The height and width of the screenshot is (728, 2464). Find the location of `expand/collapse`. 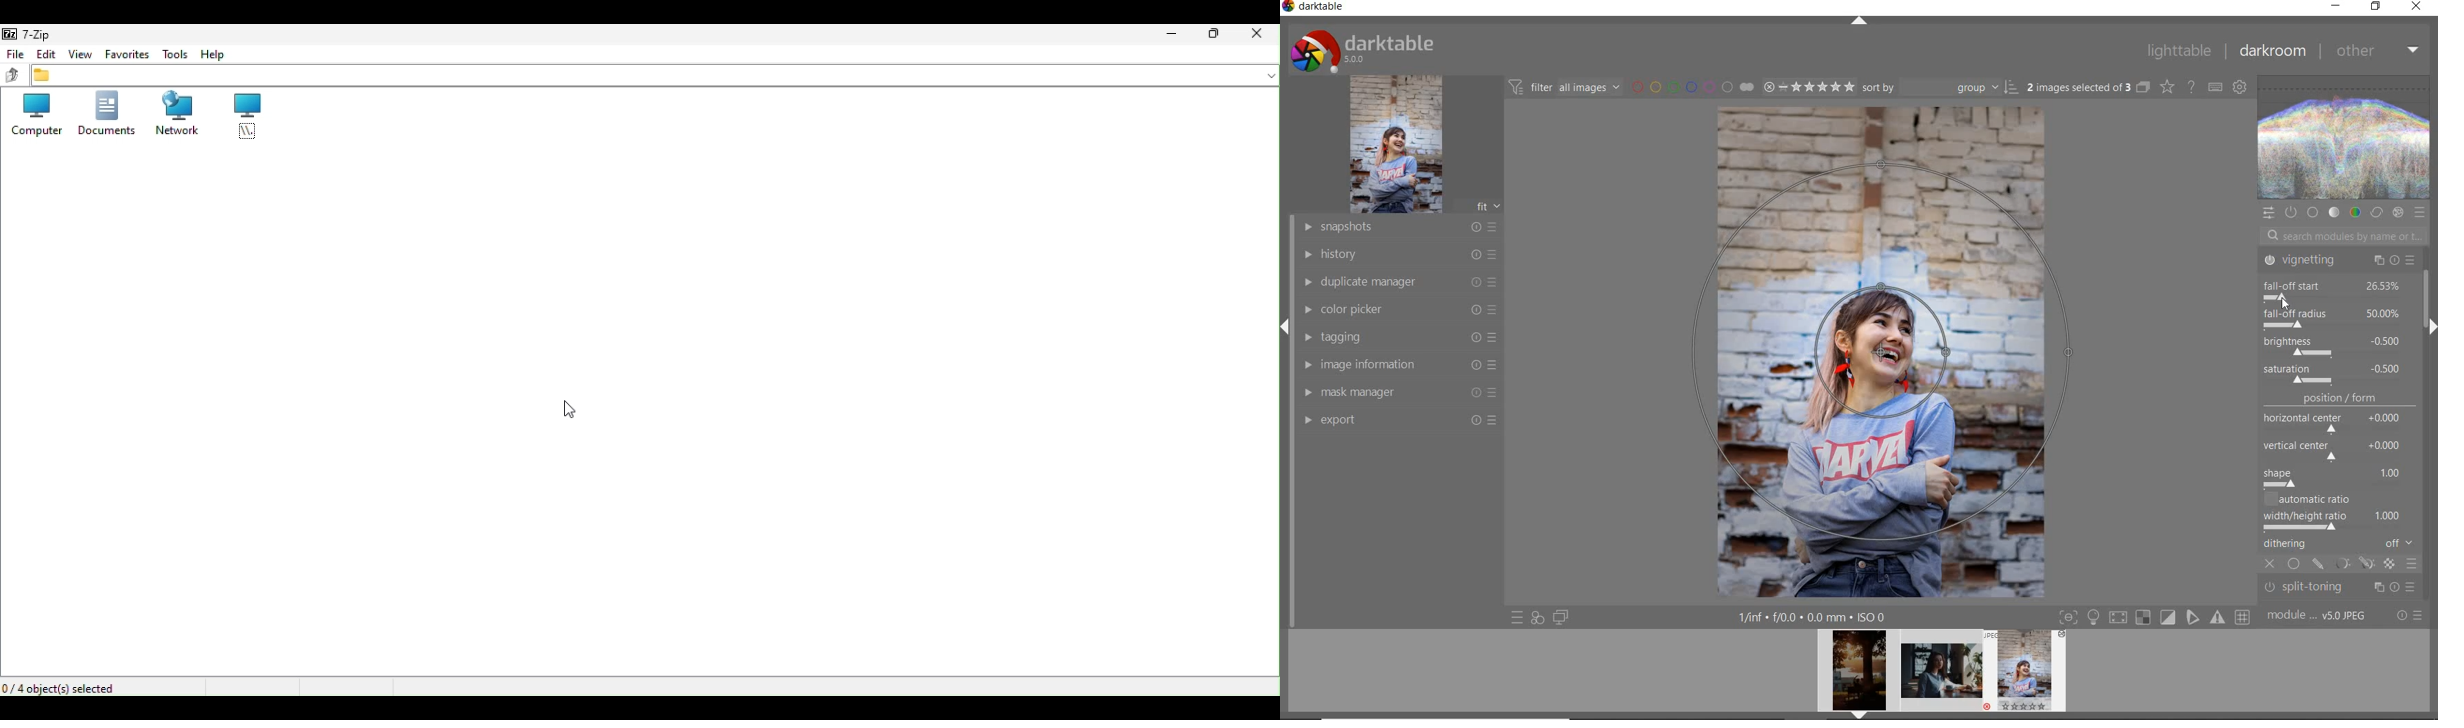

expand/collapse is located at coordinates (2430, 326).